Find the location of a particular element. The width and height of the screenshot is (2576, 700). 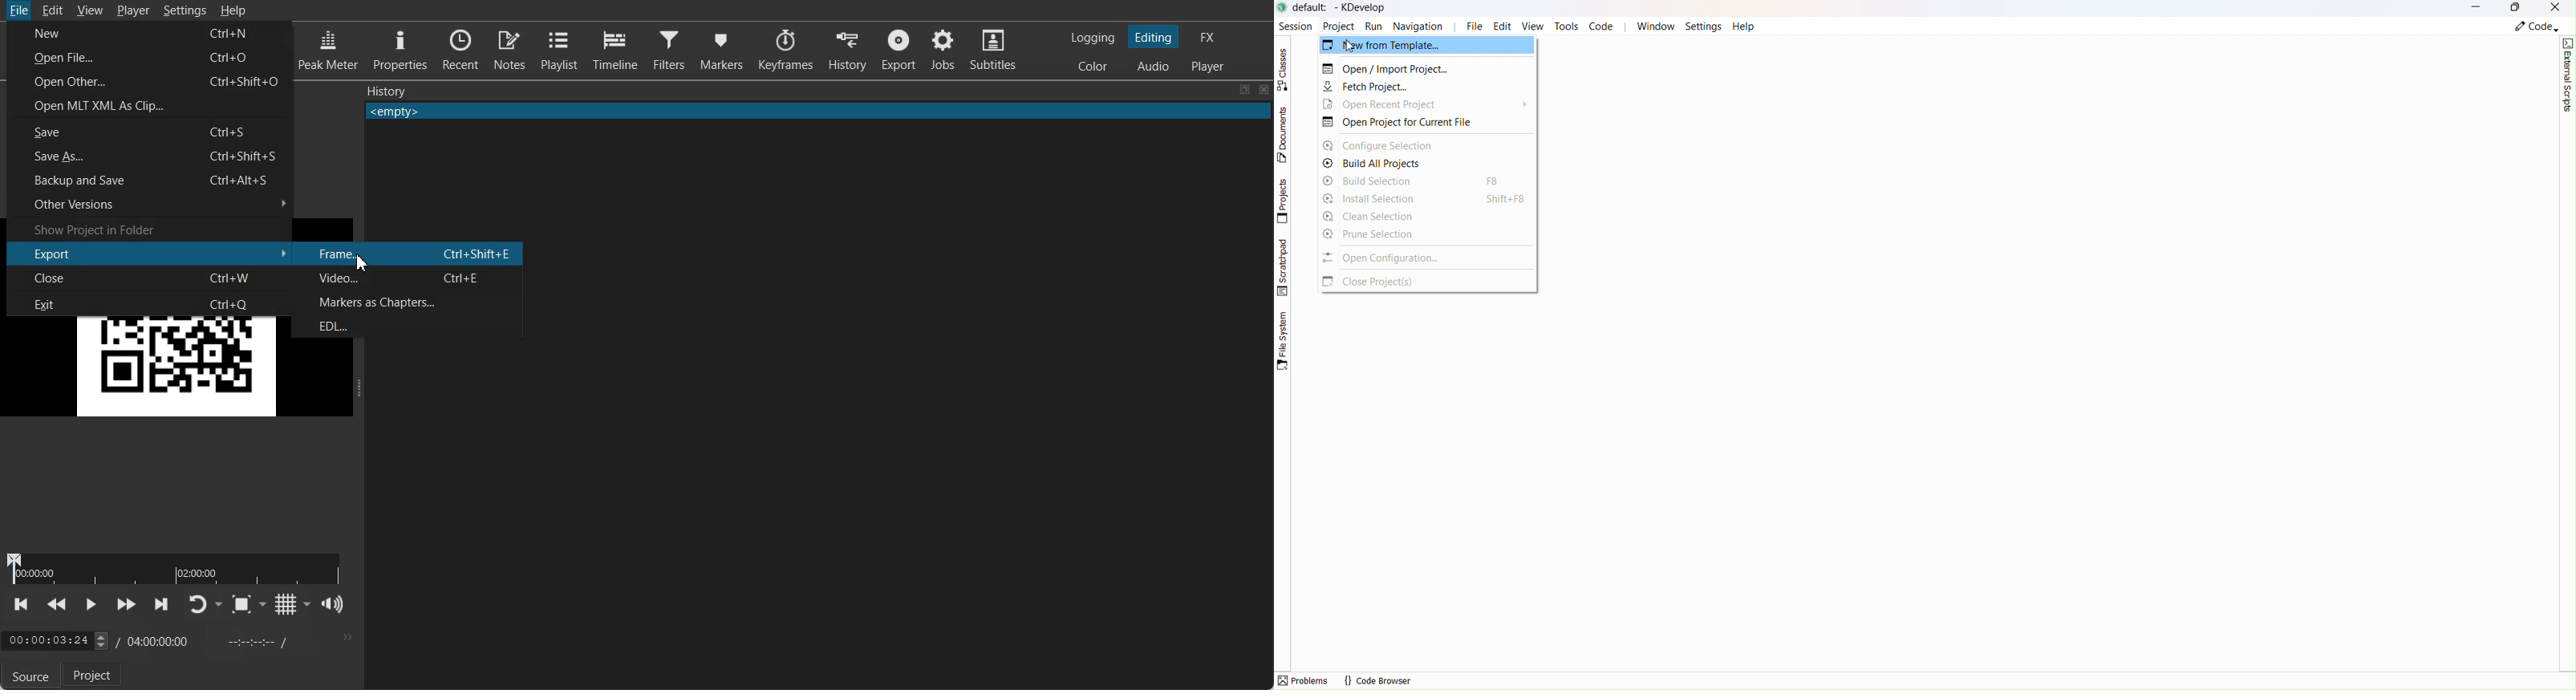

Playlist is located at coordinates (558, 49).